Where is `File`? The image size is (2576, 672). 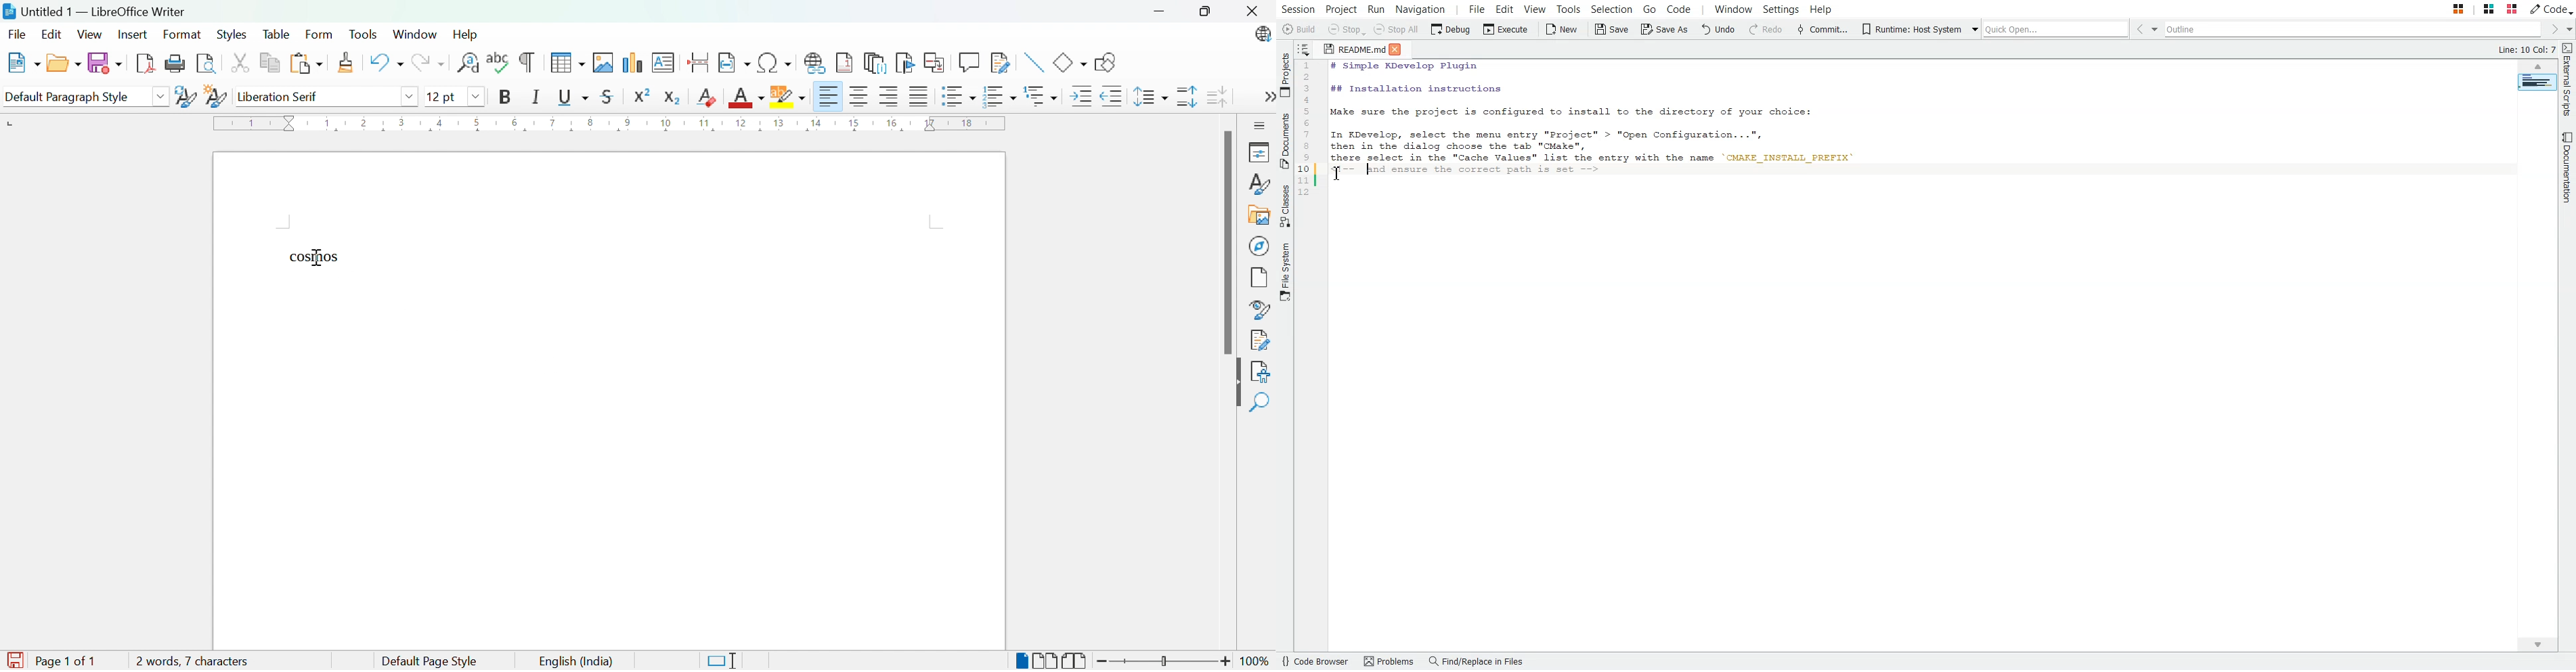
File is located at coordinates (19, 35).